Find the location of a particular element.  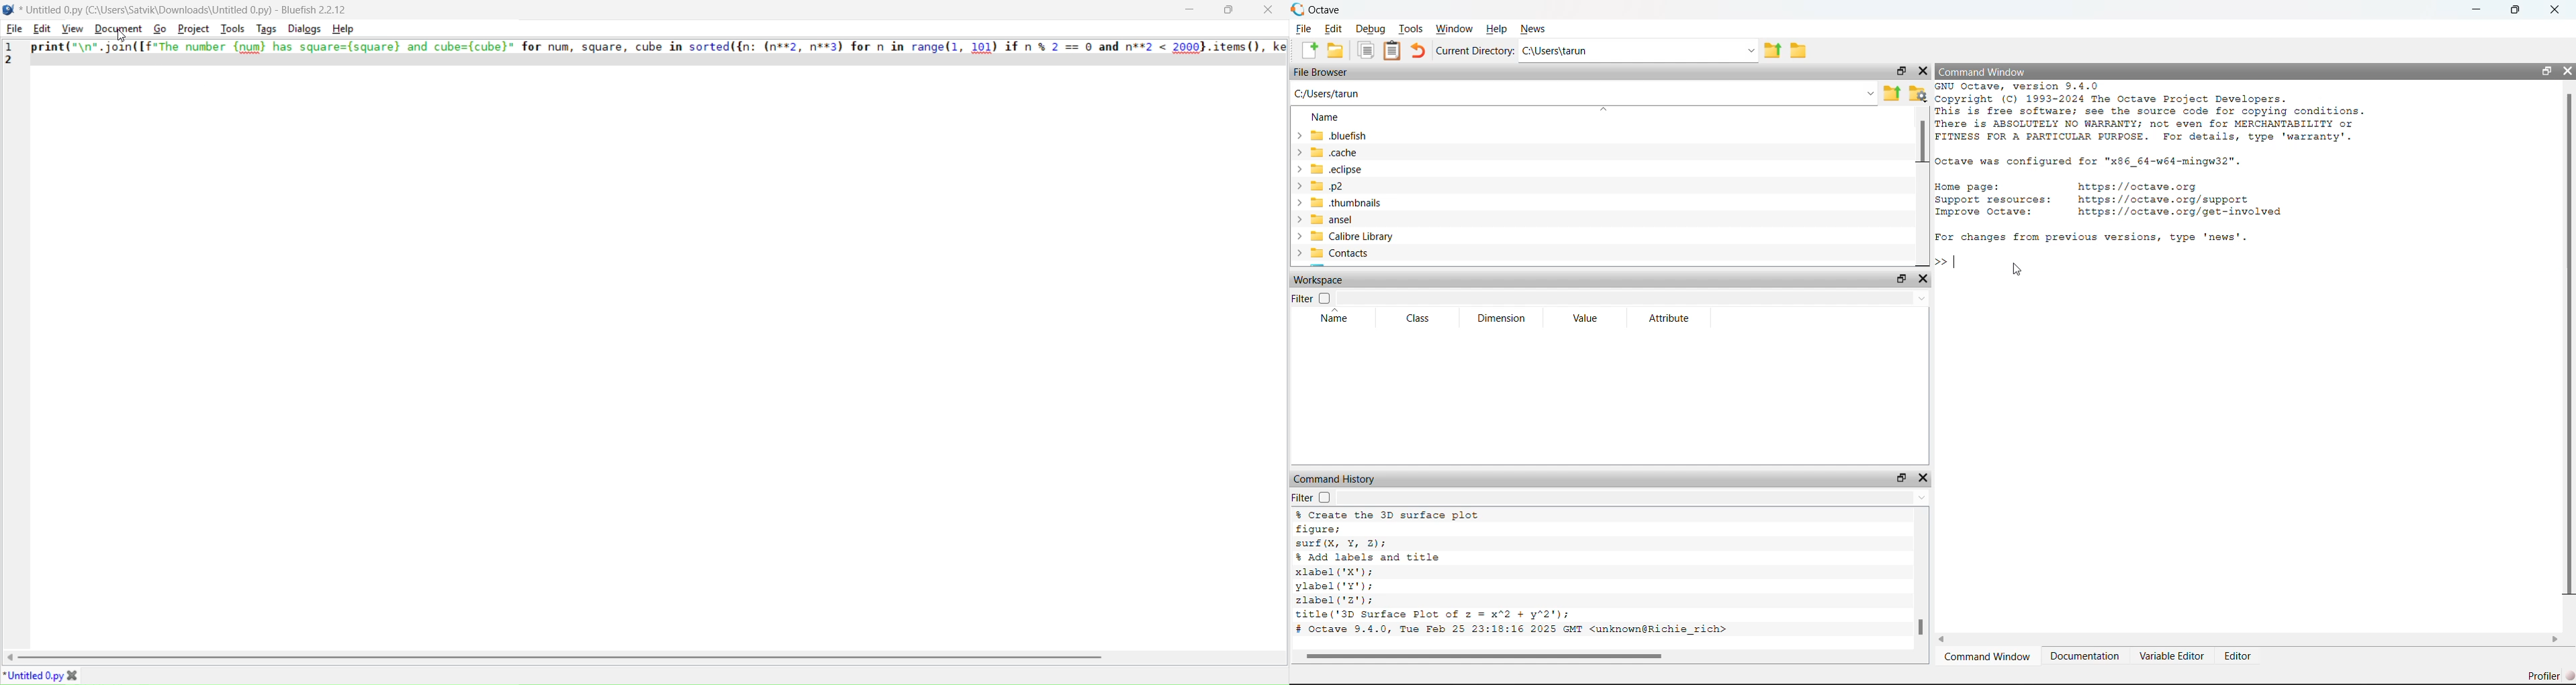

zlabel('2'); is located at coordinates (1338, 600).